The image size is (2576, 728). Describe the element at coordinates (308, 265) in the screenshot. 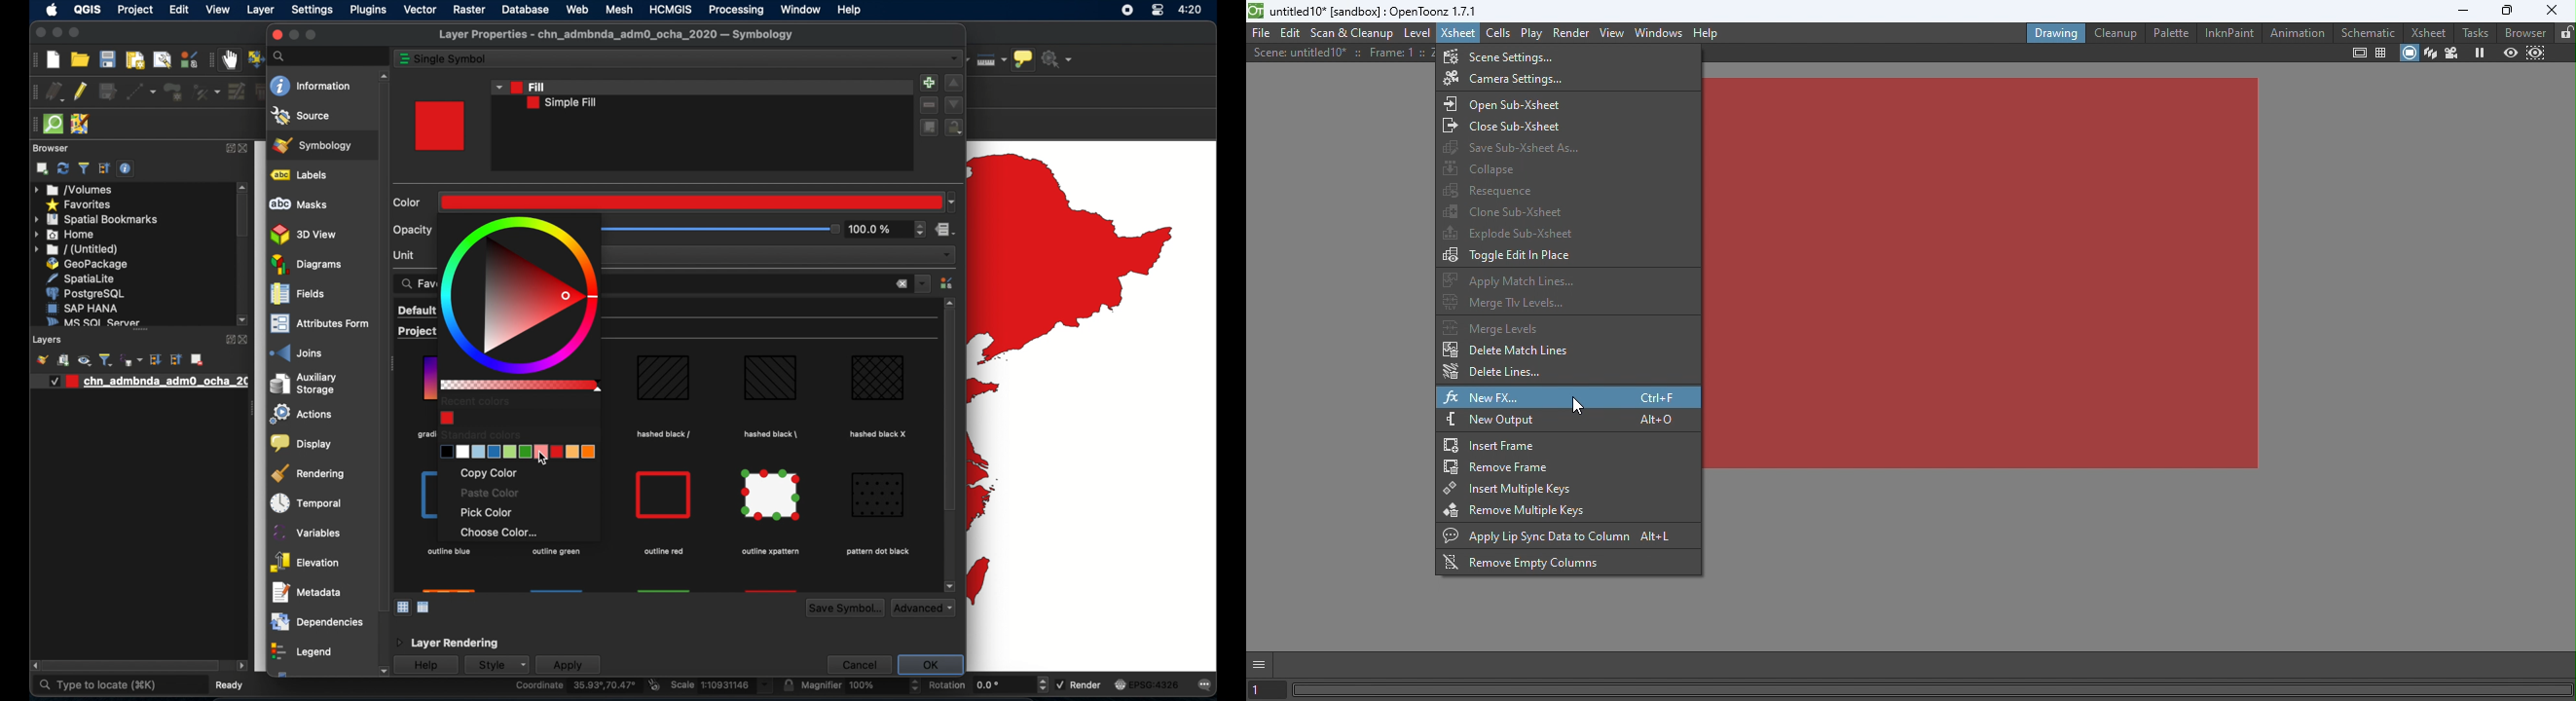

I see `diagrams` at that location.